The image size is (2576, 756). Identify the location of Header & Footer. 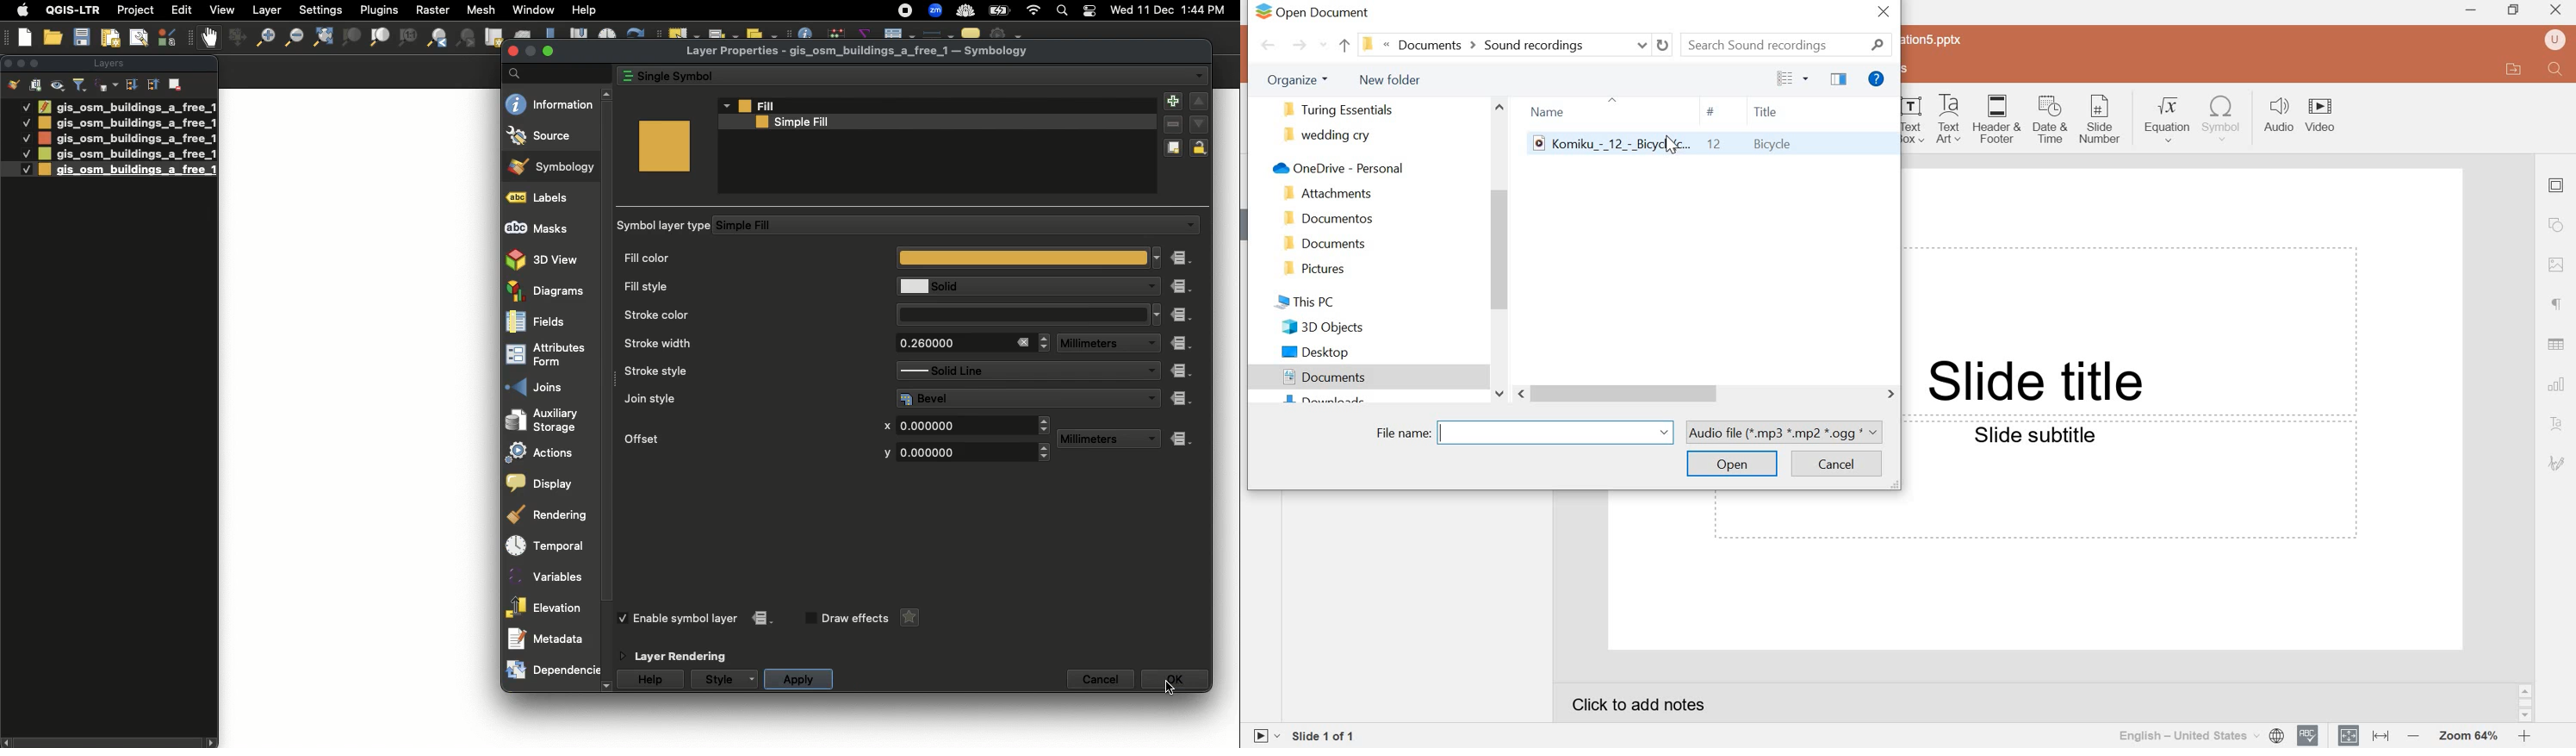
(2000, 120).